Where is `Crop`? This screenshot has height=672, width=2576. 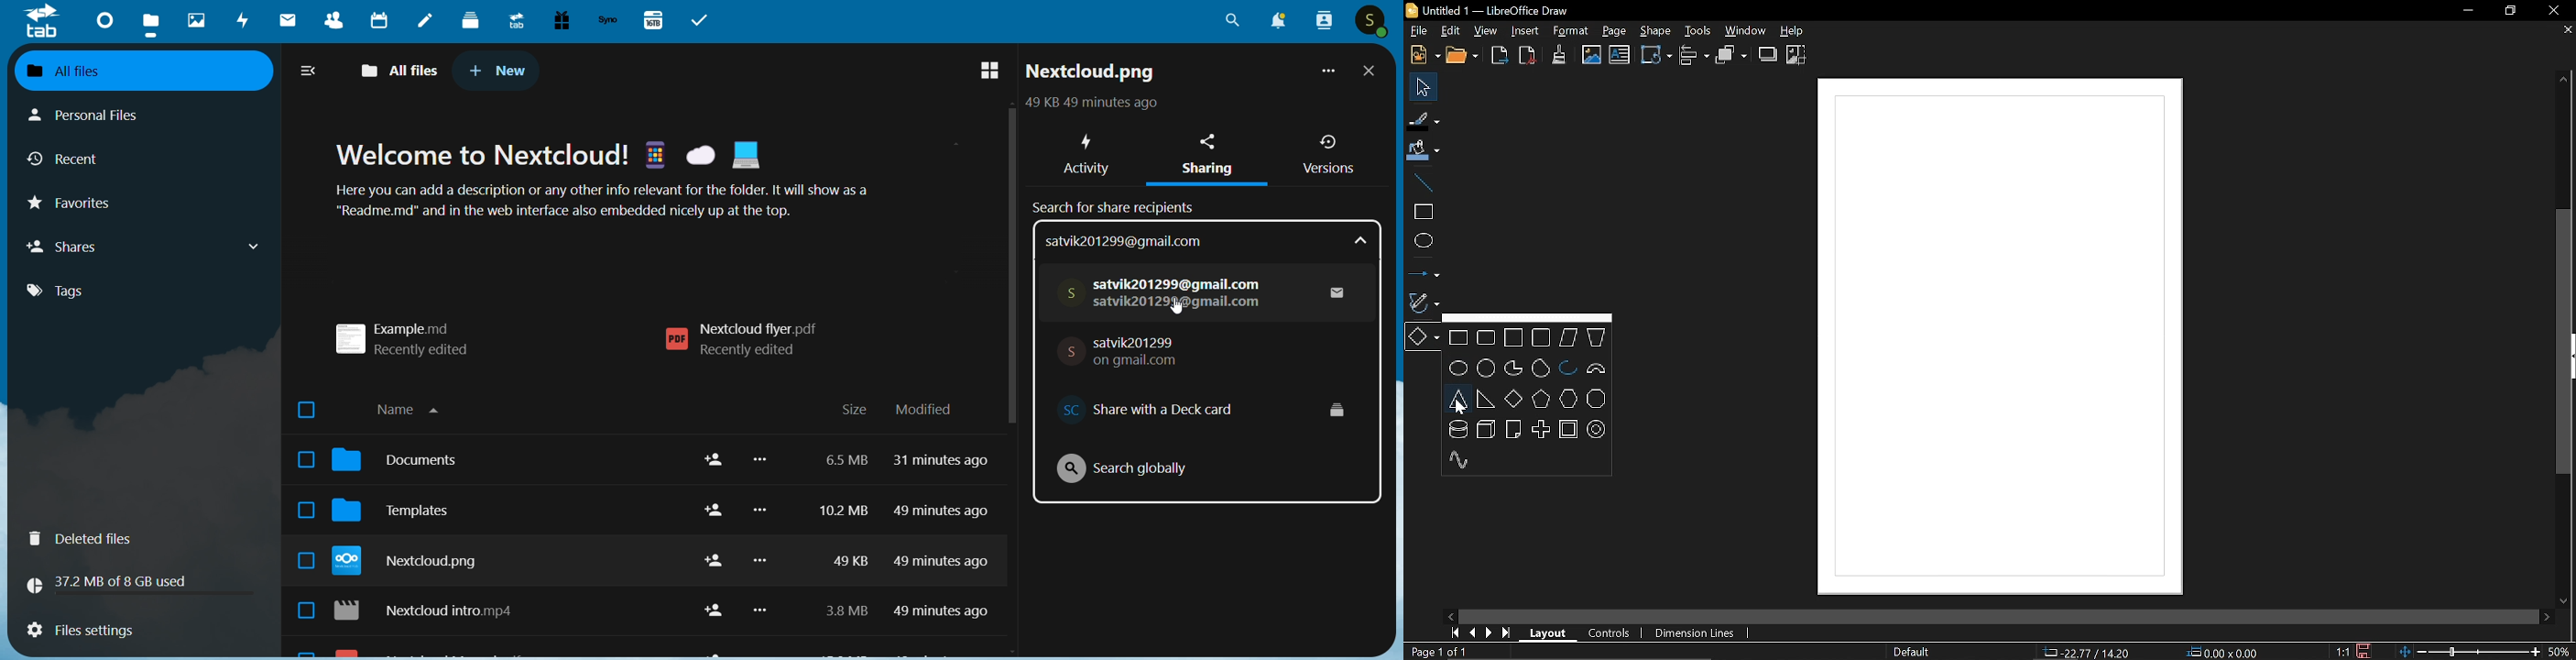 Crop is located at coordinates (1796, 55).